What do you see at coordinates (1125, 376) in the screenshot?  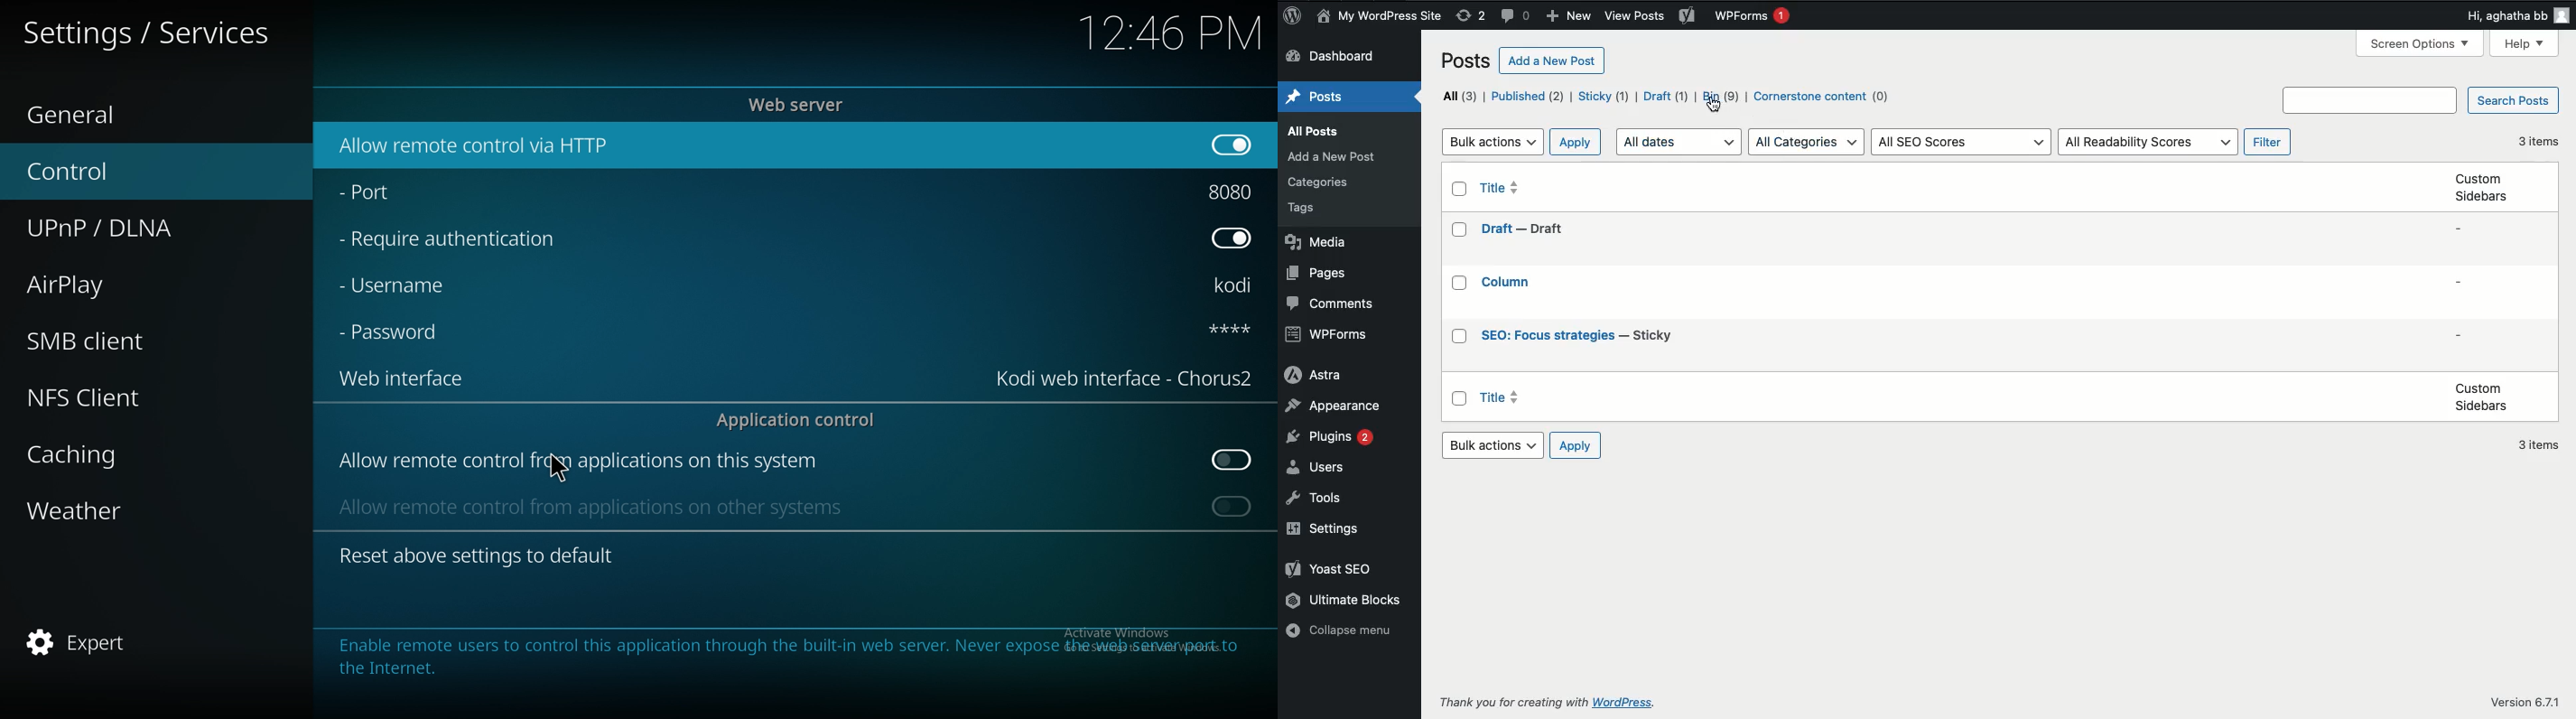 I see `web interface` at bounding box center [1125, 376].